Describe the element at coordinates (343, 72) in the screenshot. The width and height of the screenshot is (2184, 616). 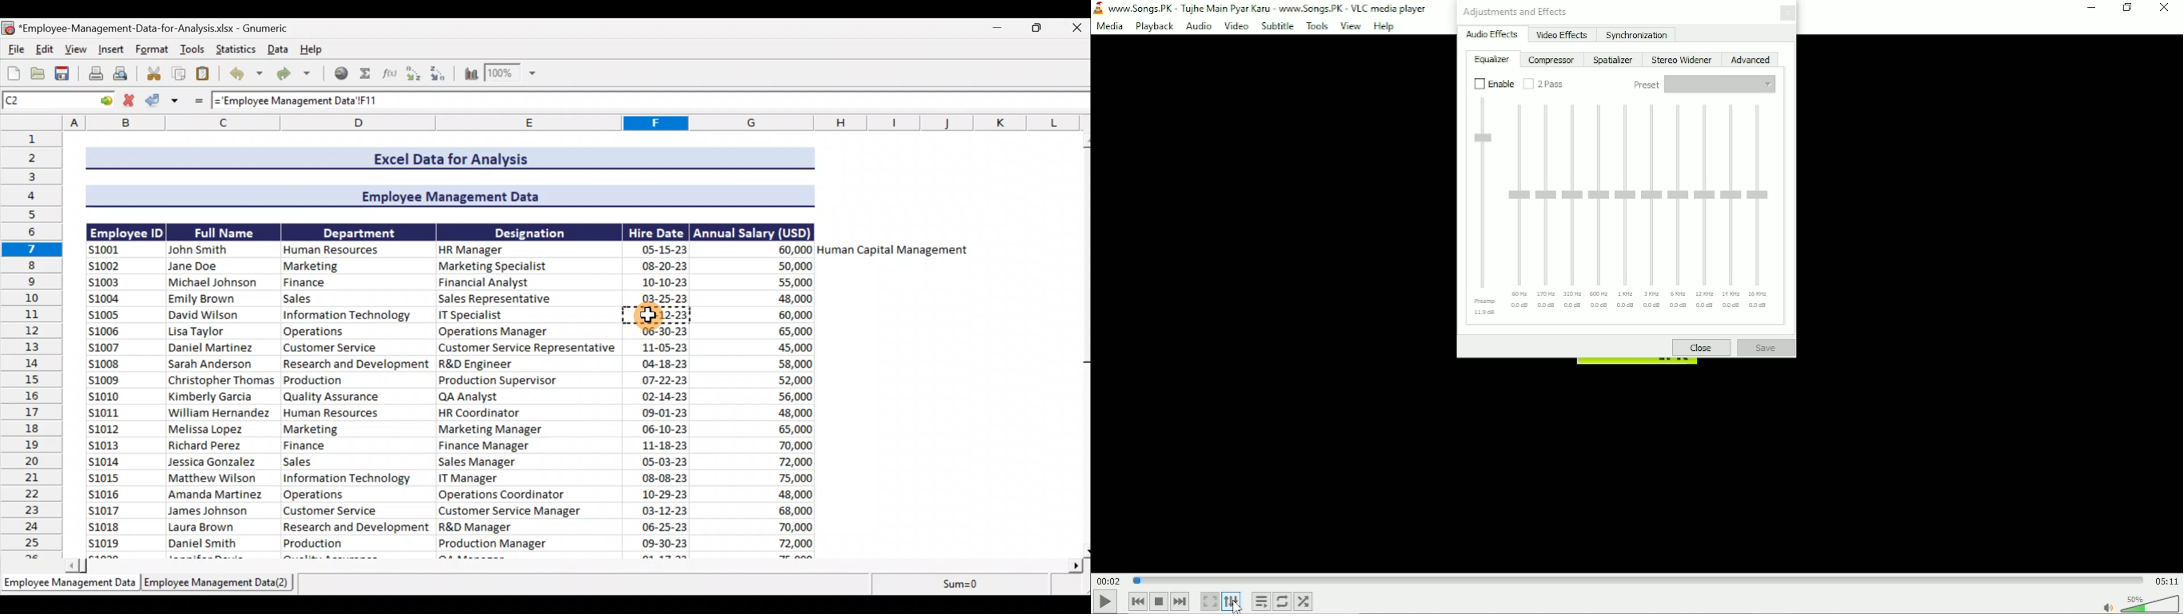
I see `Insert hyperlink` at that location.